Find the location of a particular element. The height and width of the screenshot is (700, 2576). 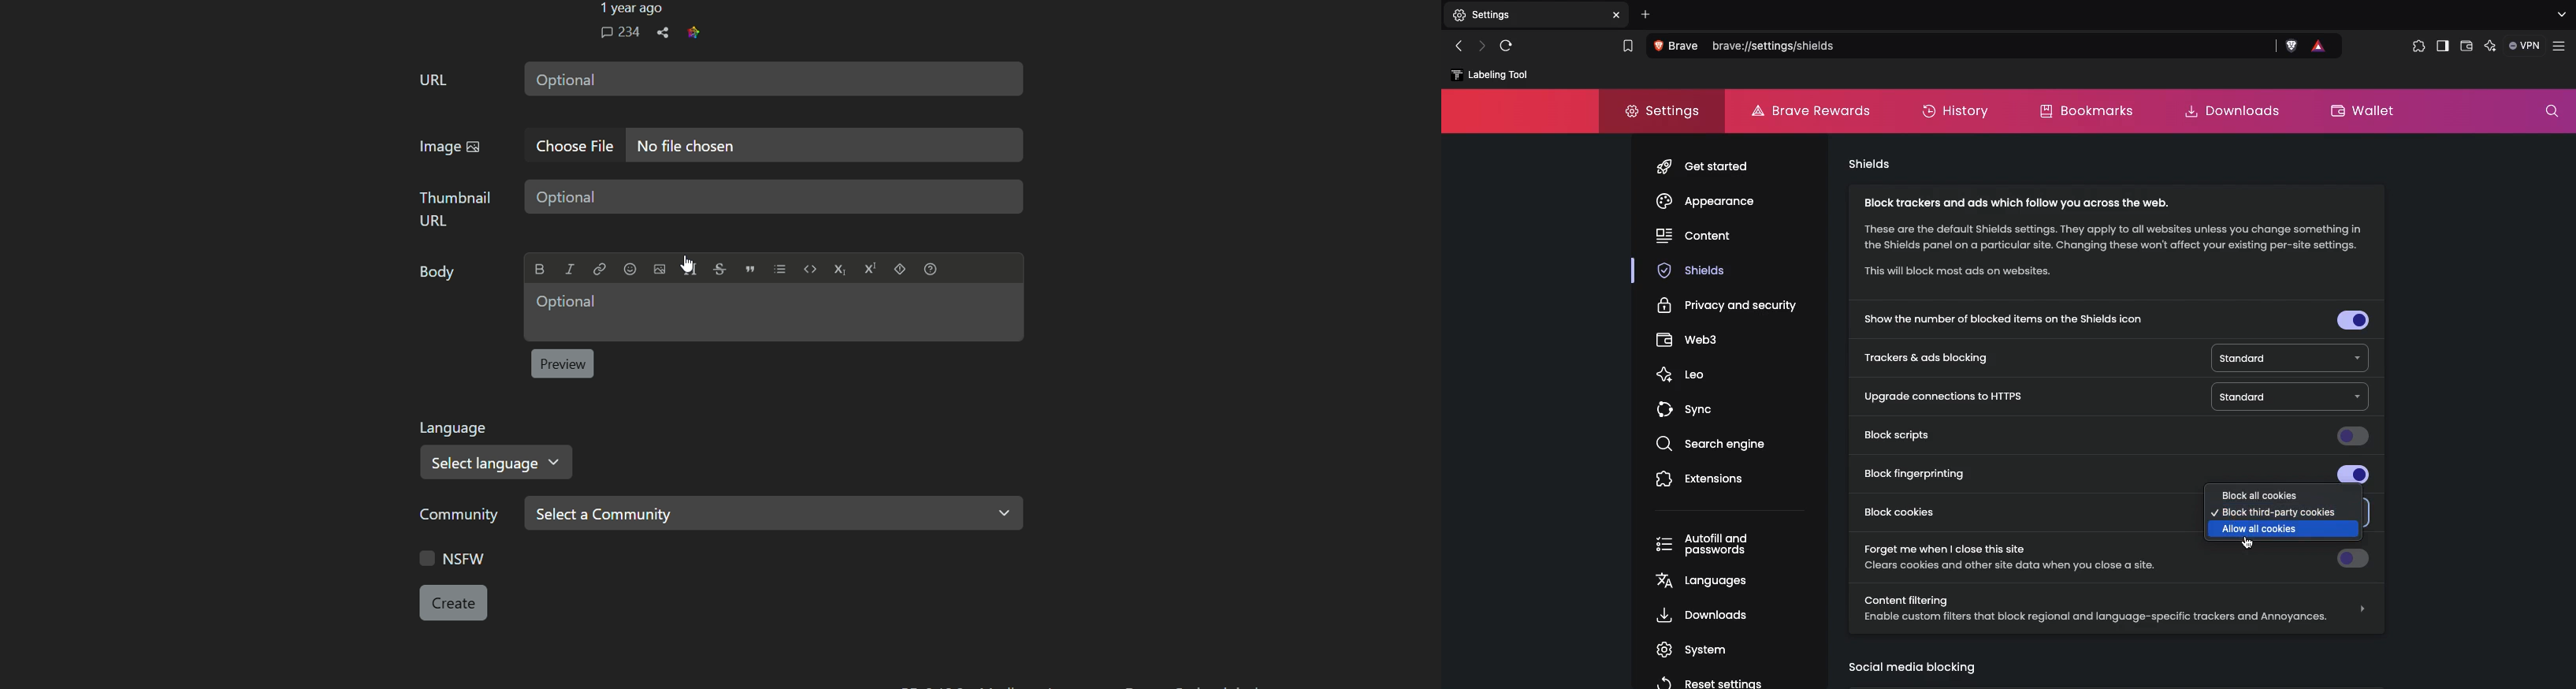

Select language is located at coordinates (498, 462).